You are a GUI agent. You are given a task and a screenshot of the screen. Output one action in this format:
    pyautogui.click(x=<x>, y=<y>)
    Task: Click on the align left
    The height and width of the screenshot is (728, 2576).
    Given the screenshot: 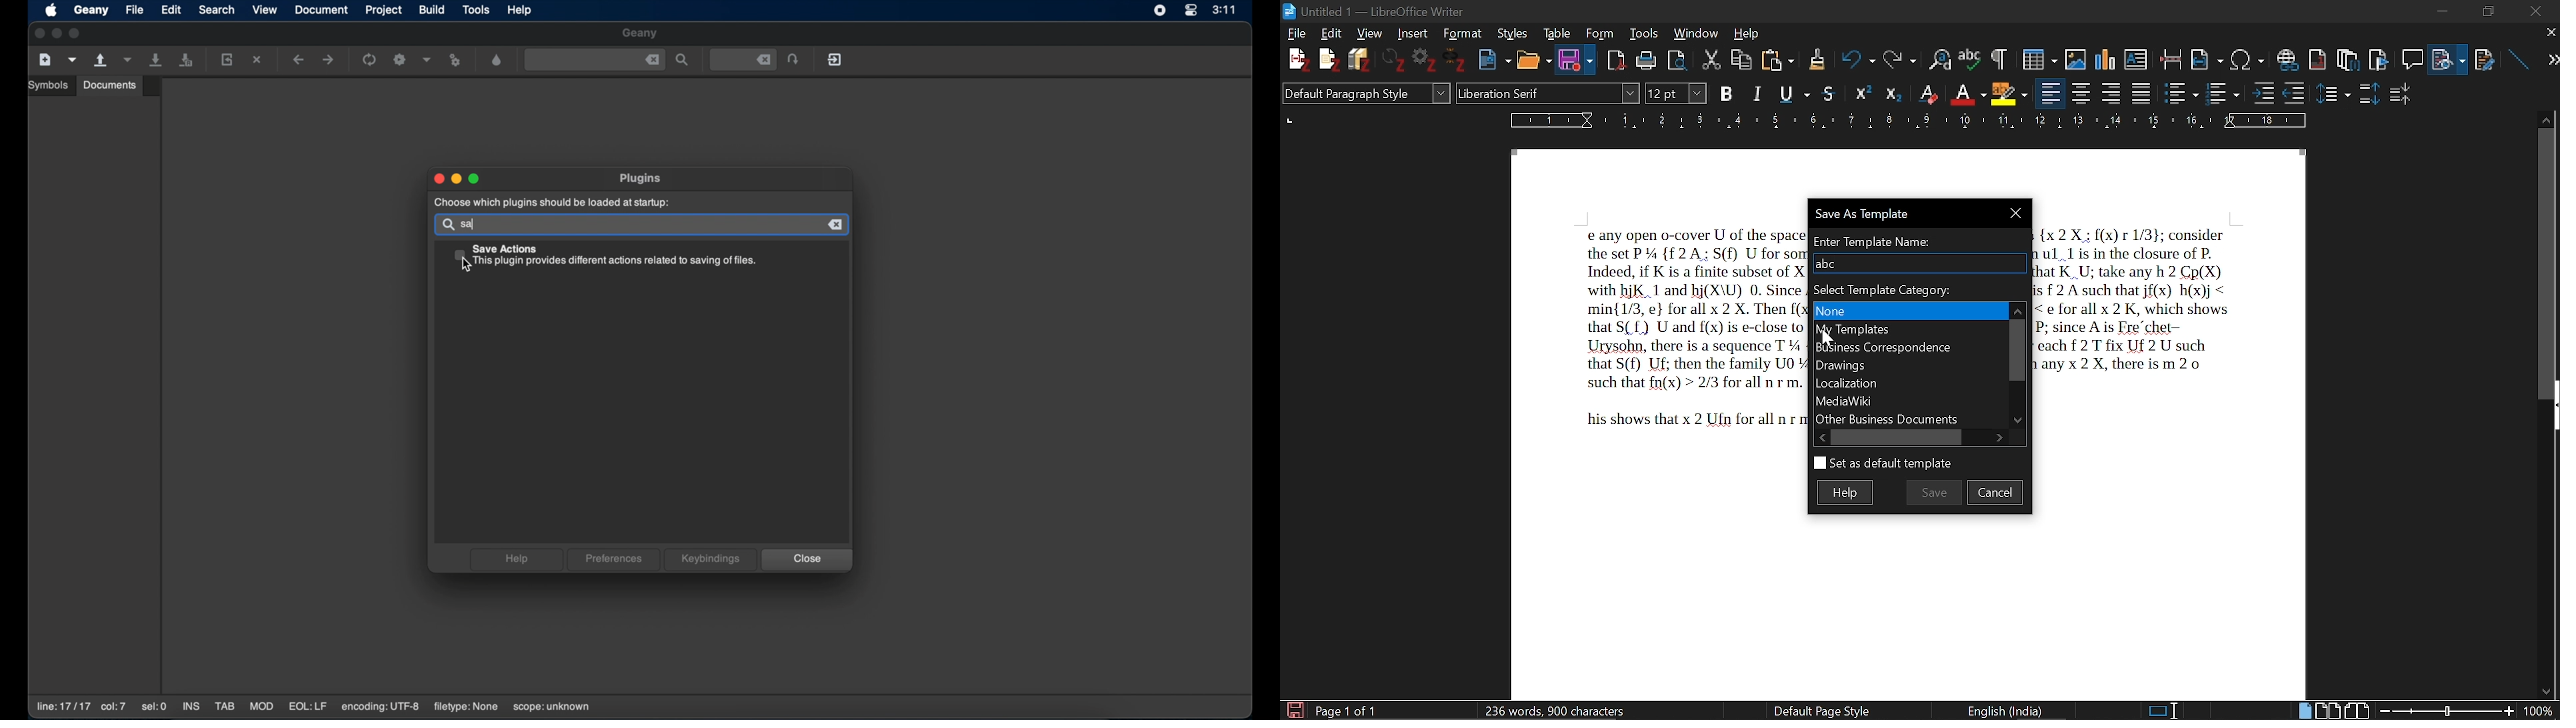 What is the action you would take?
    pyautogui.click(x=2051, y=92)
    